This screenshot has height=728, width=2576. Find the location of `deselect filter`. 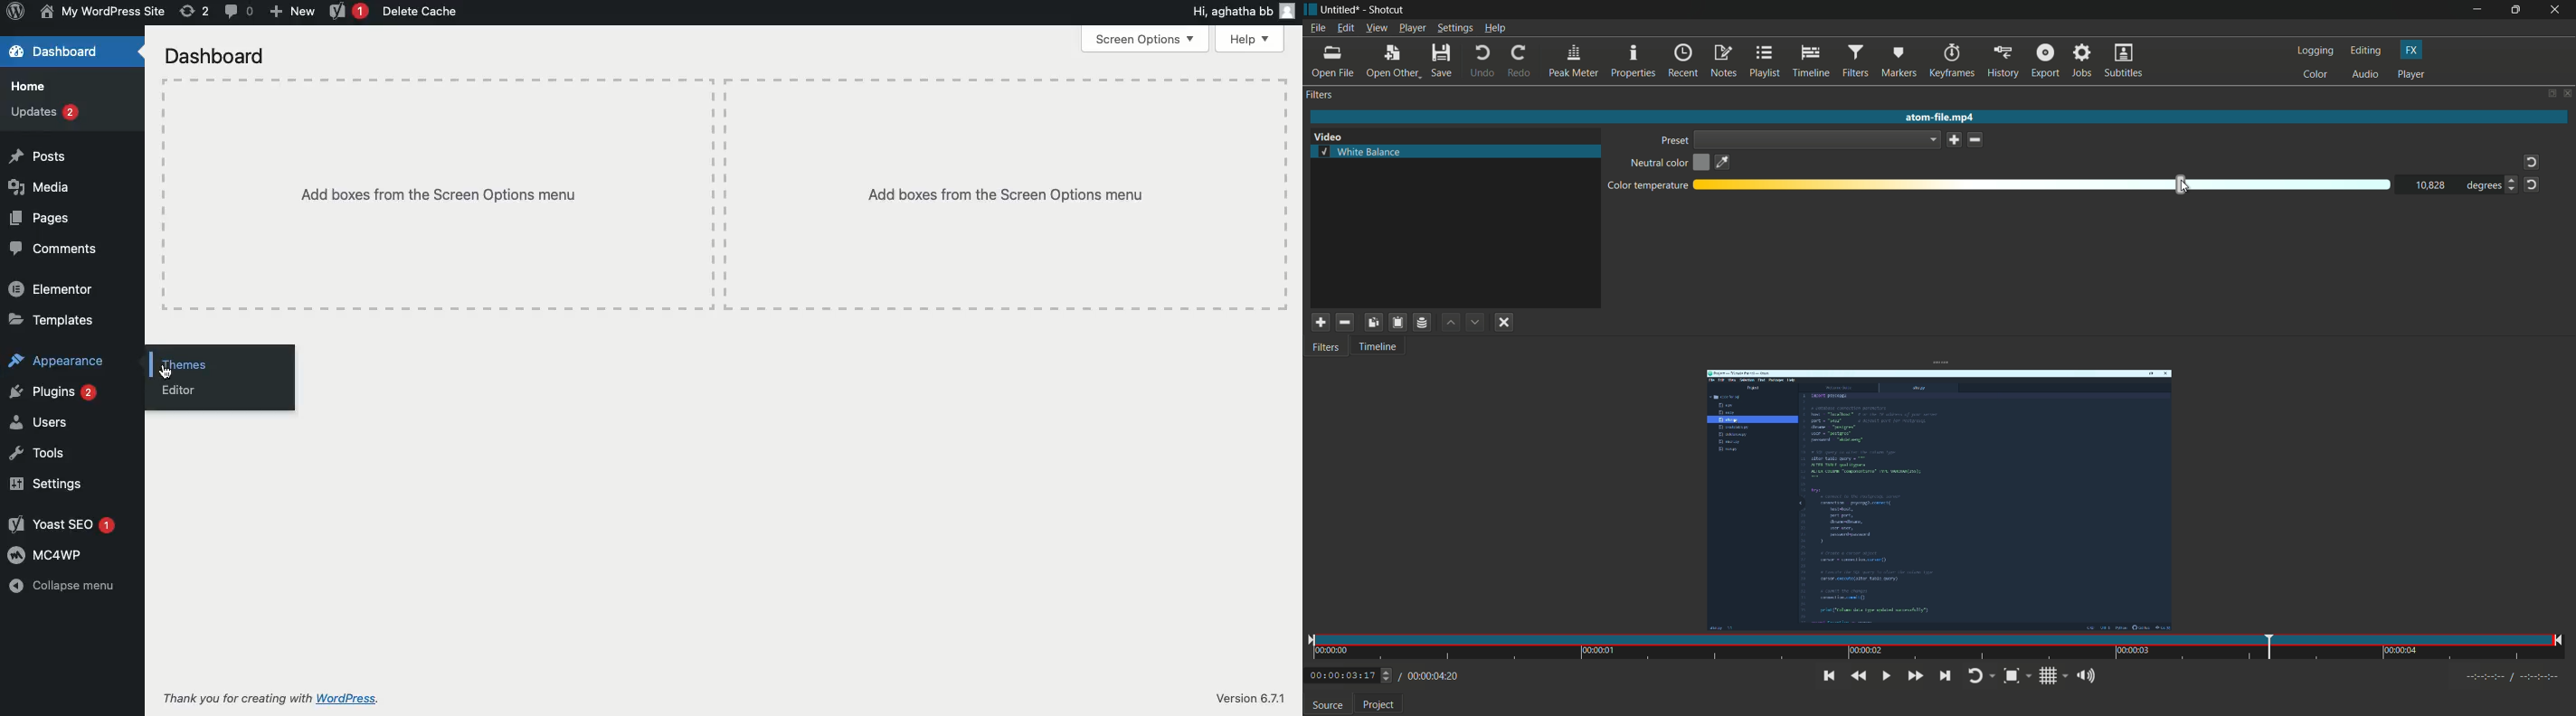

deselect filter is located at coordinates (1505, 322).